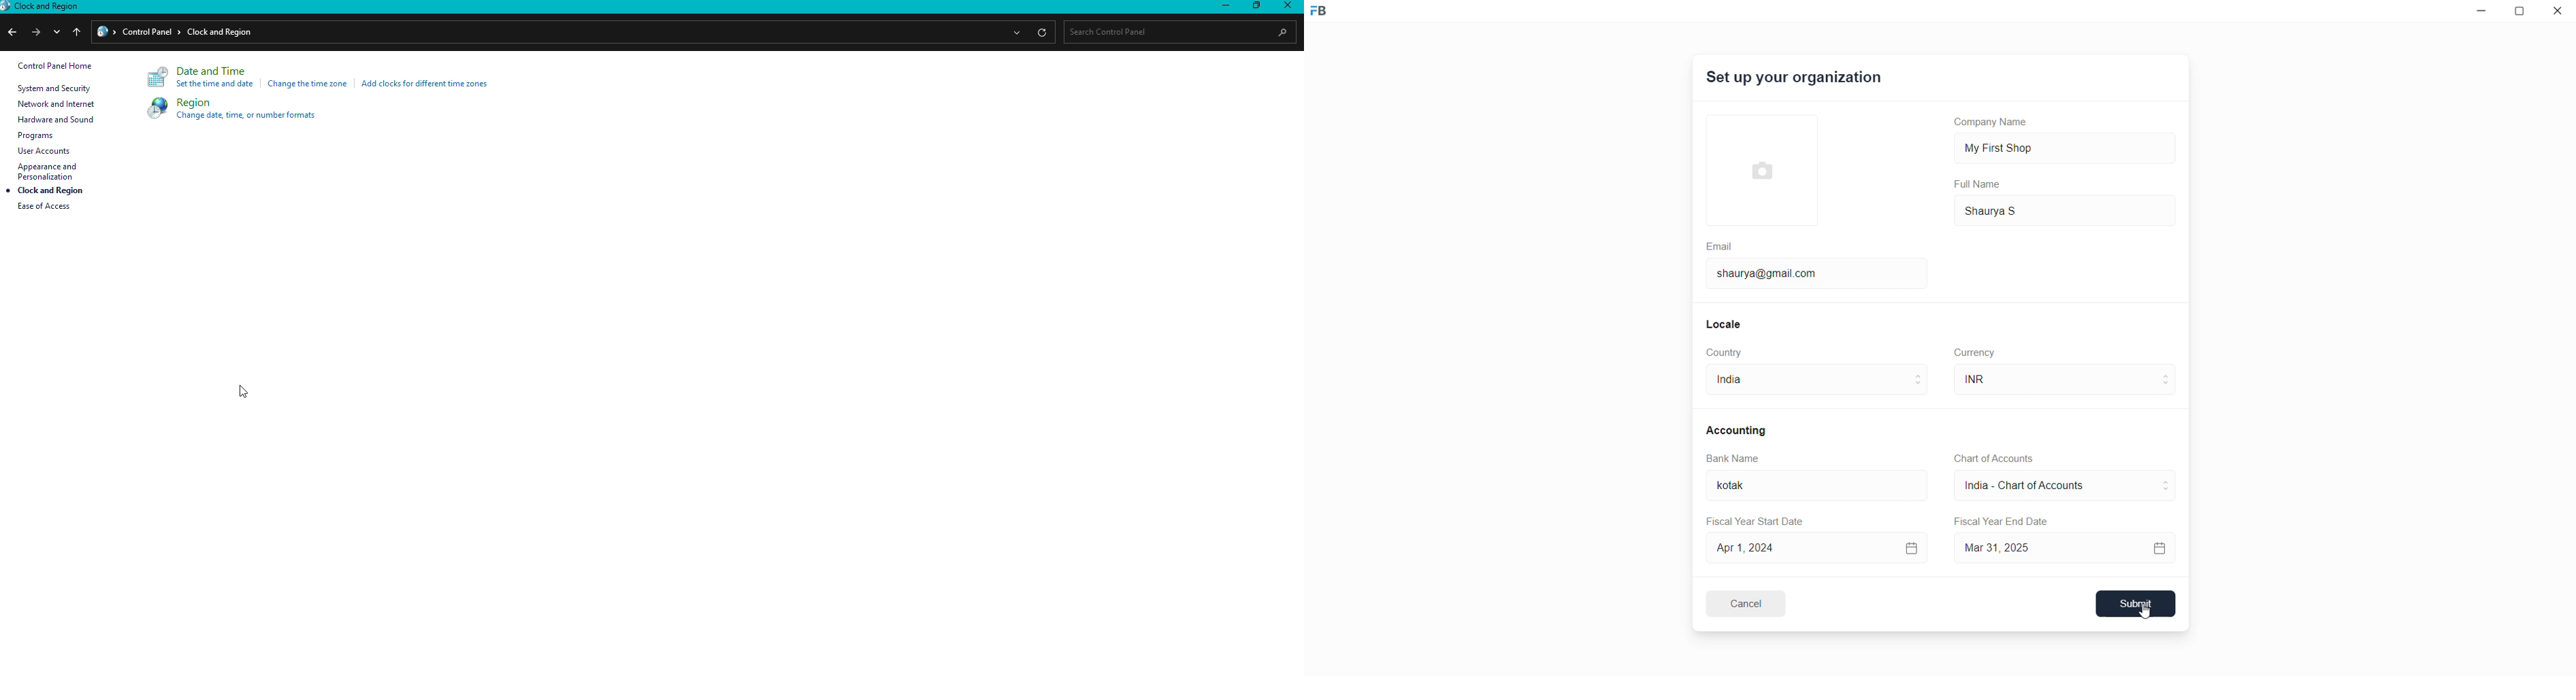 This screenshot has height=700, width=2576. Describe the element at coordinates (1772, 272) in the screenshot. I see `shaurya@gmail.com` at that location.